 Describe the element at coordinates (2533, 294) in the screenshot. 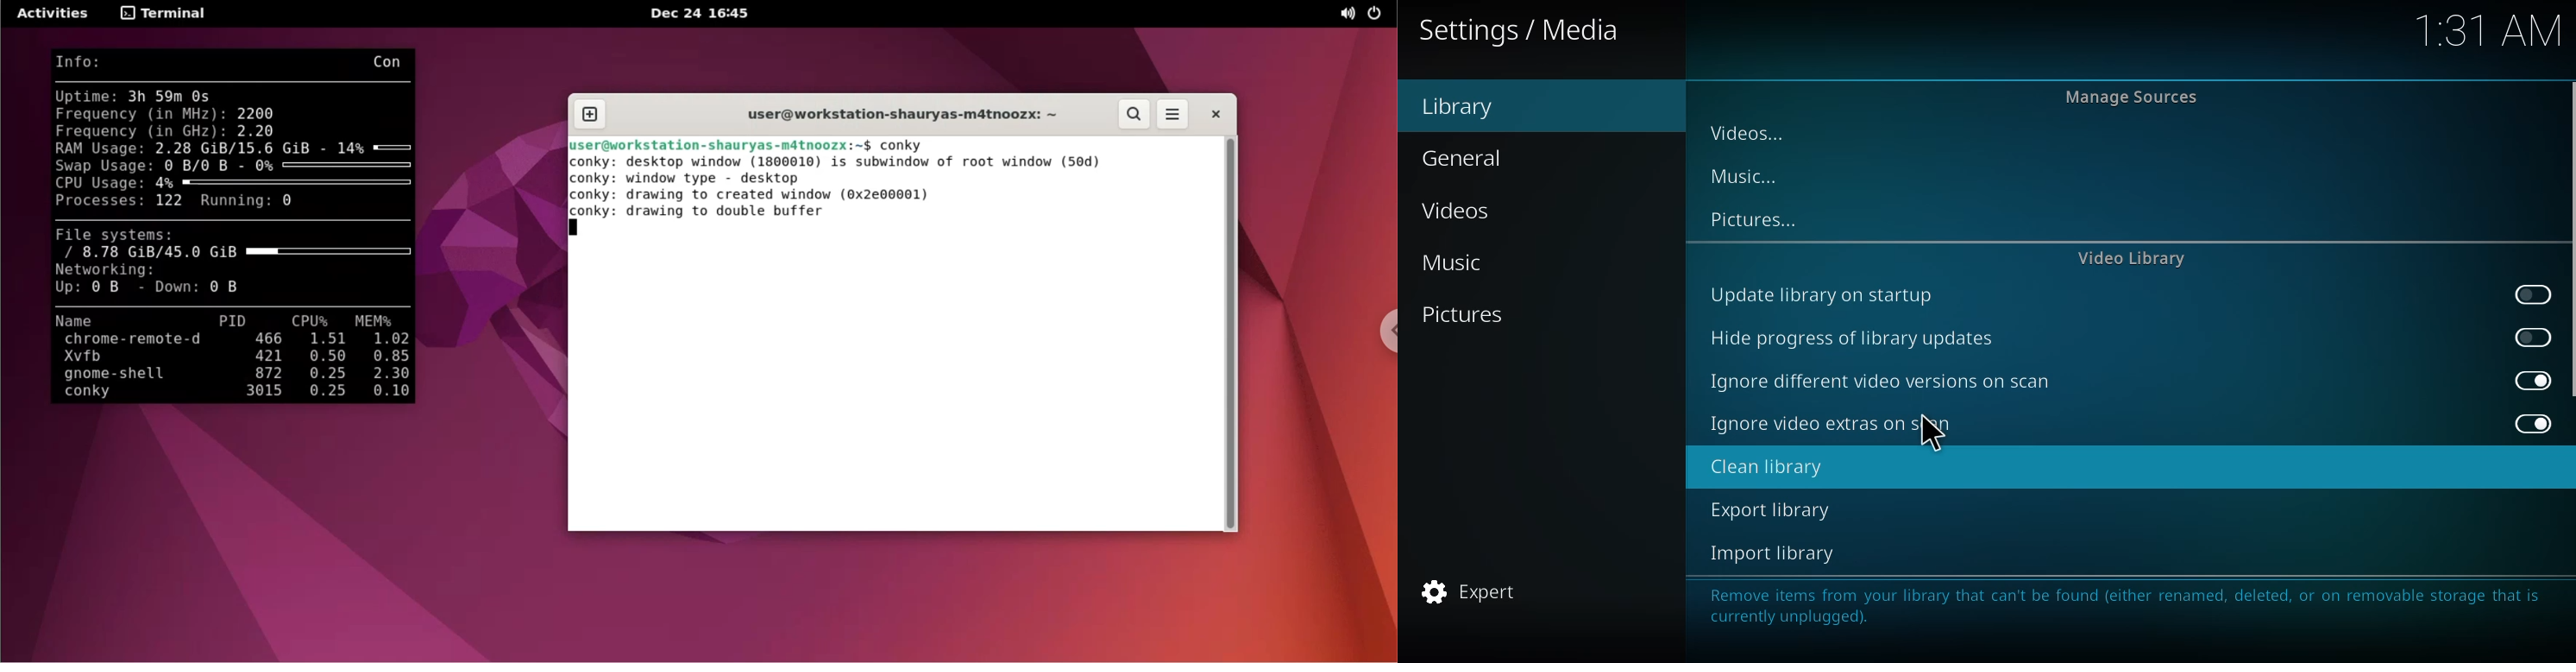

I see `enable` at that location.